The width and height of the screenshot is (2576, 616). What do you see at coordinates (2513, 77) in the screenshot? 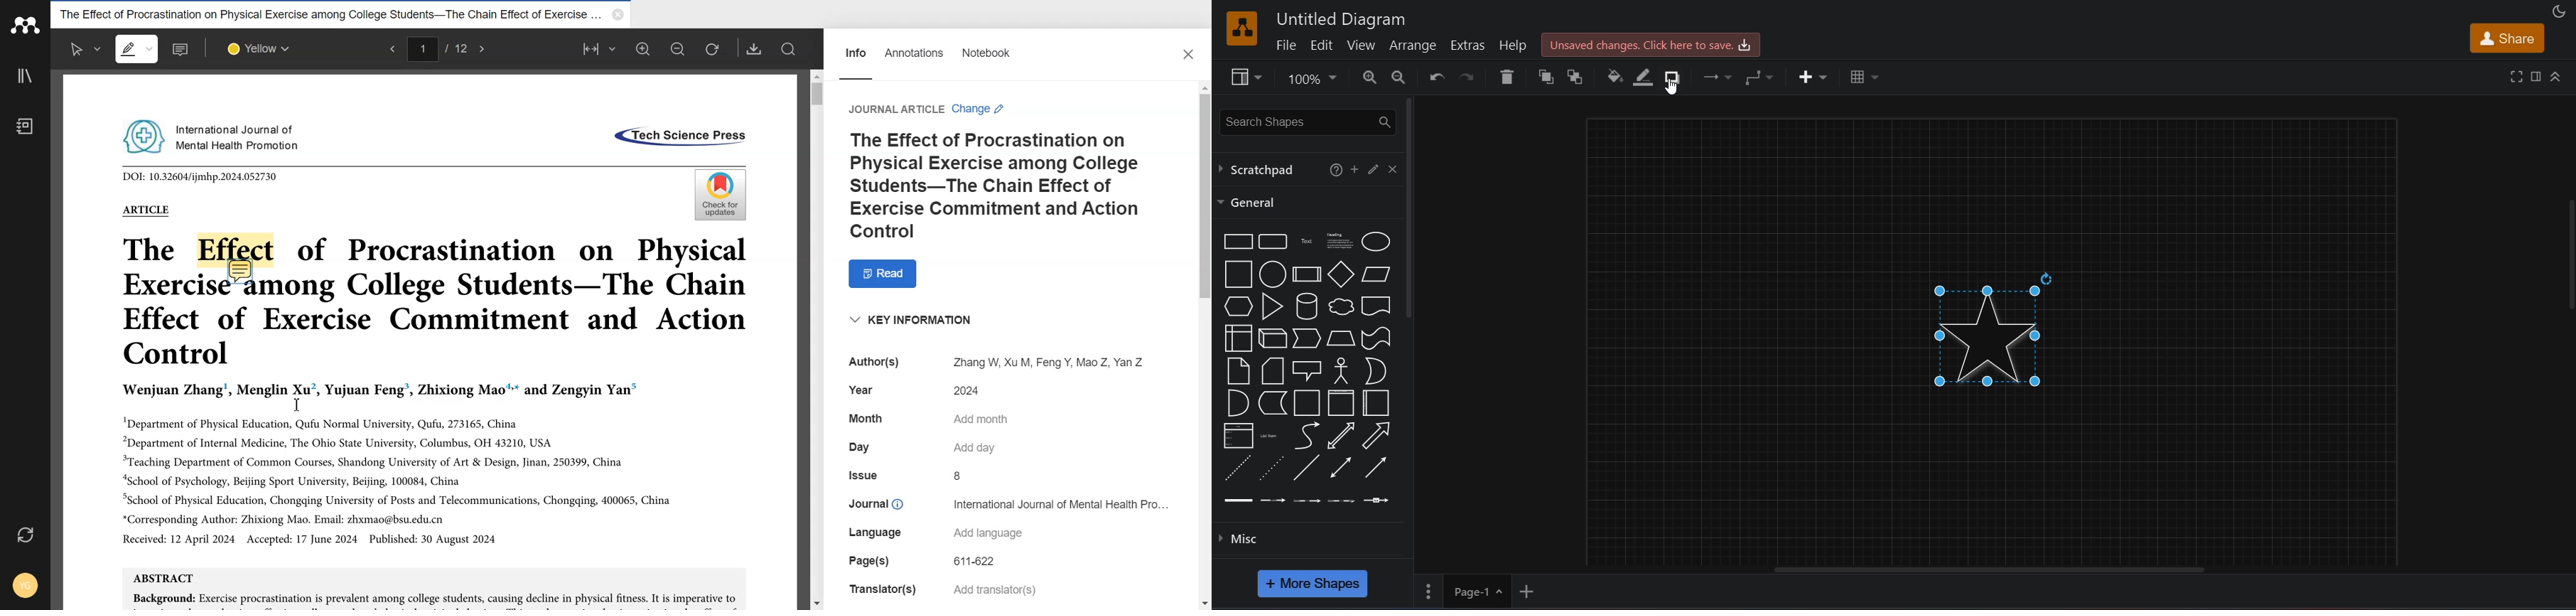
I see `fullscreen` at bounding box center [2513, 77].